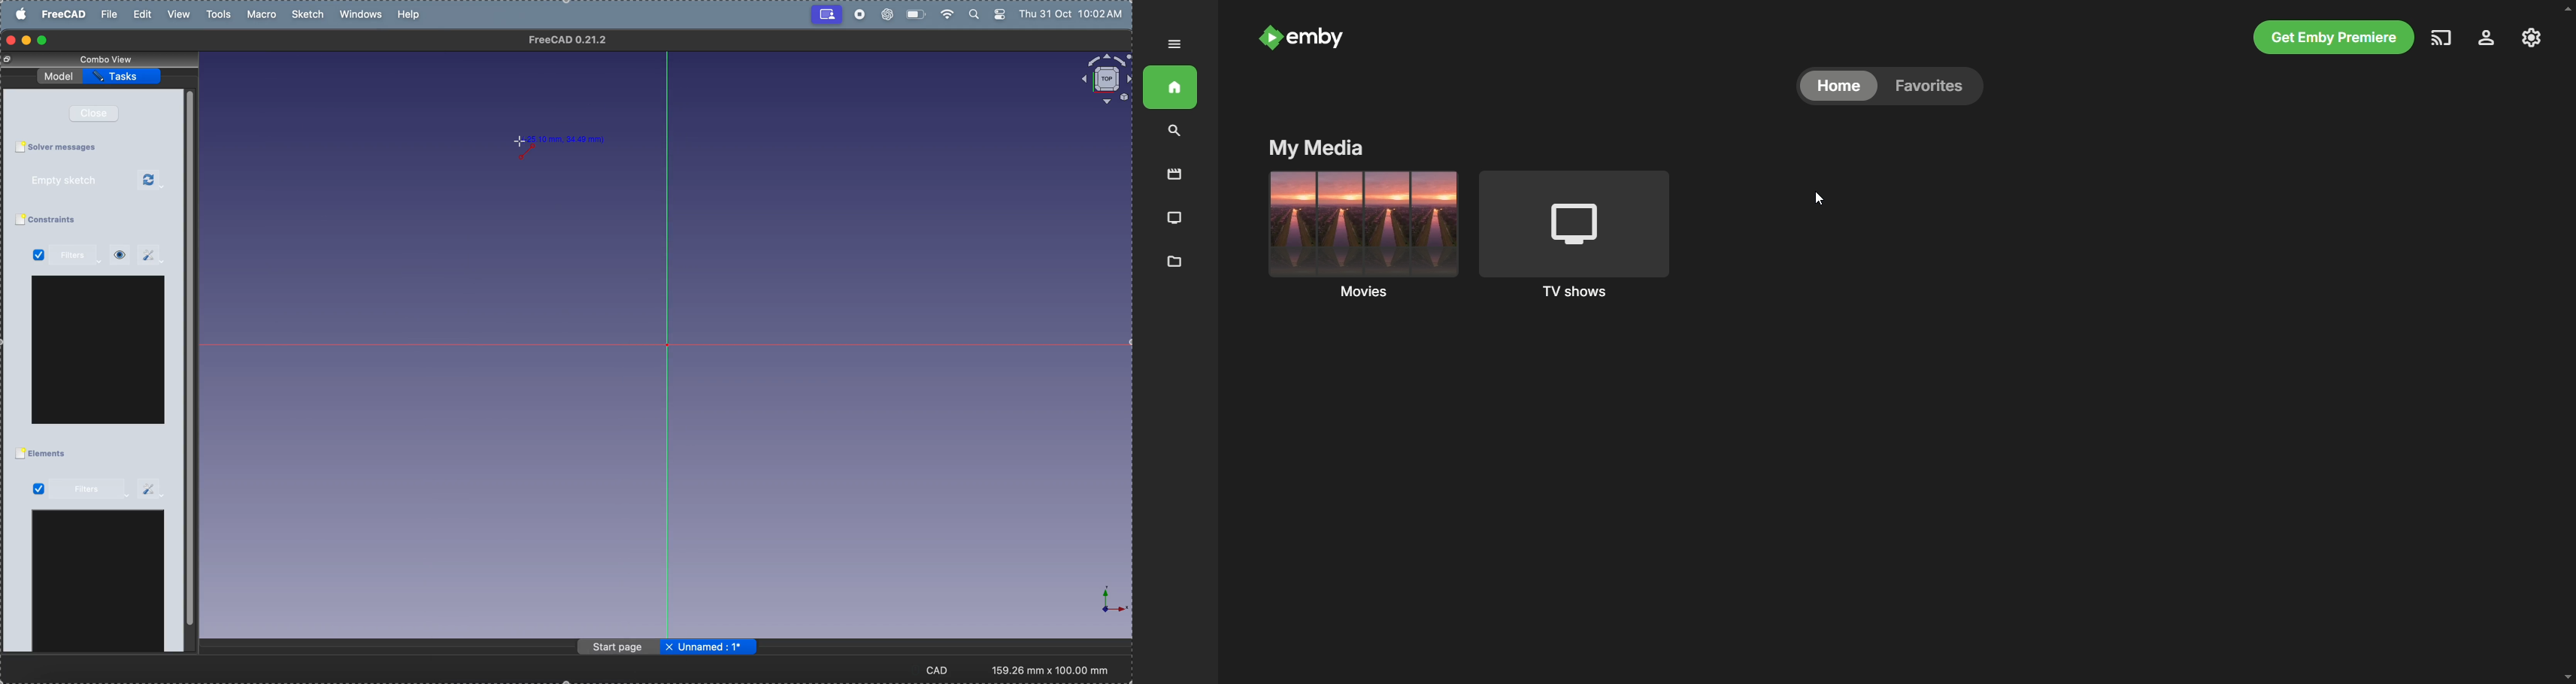 The height and width of the screenshot is (700, 2576). Describe the element at coordinates (1105, 79) in the screenshot. I see `object view` at that location.